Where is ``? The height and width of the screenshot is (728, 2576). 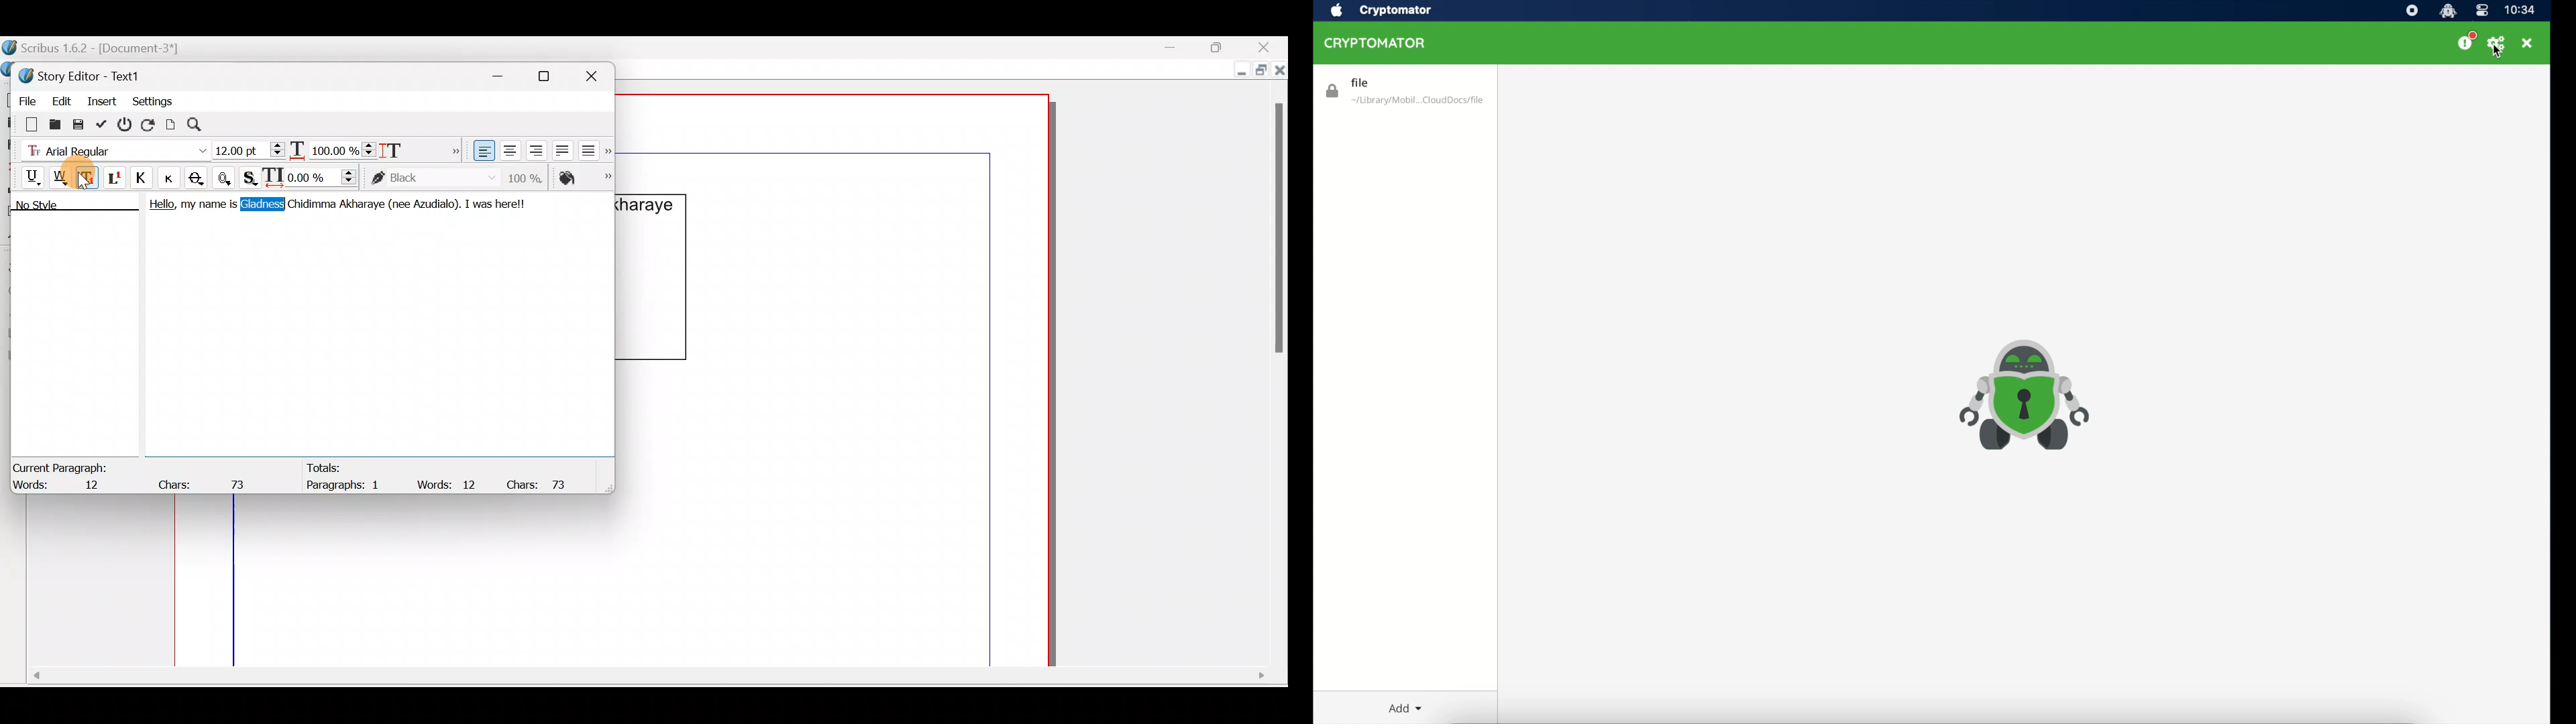
 is located at coordinates (174, 178).